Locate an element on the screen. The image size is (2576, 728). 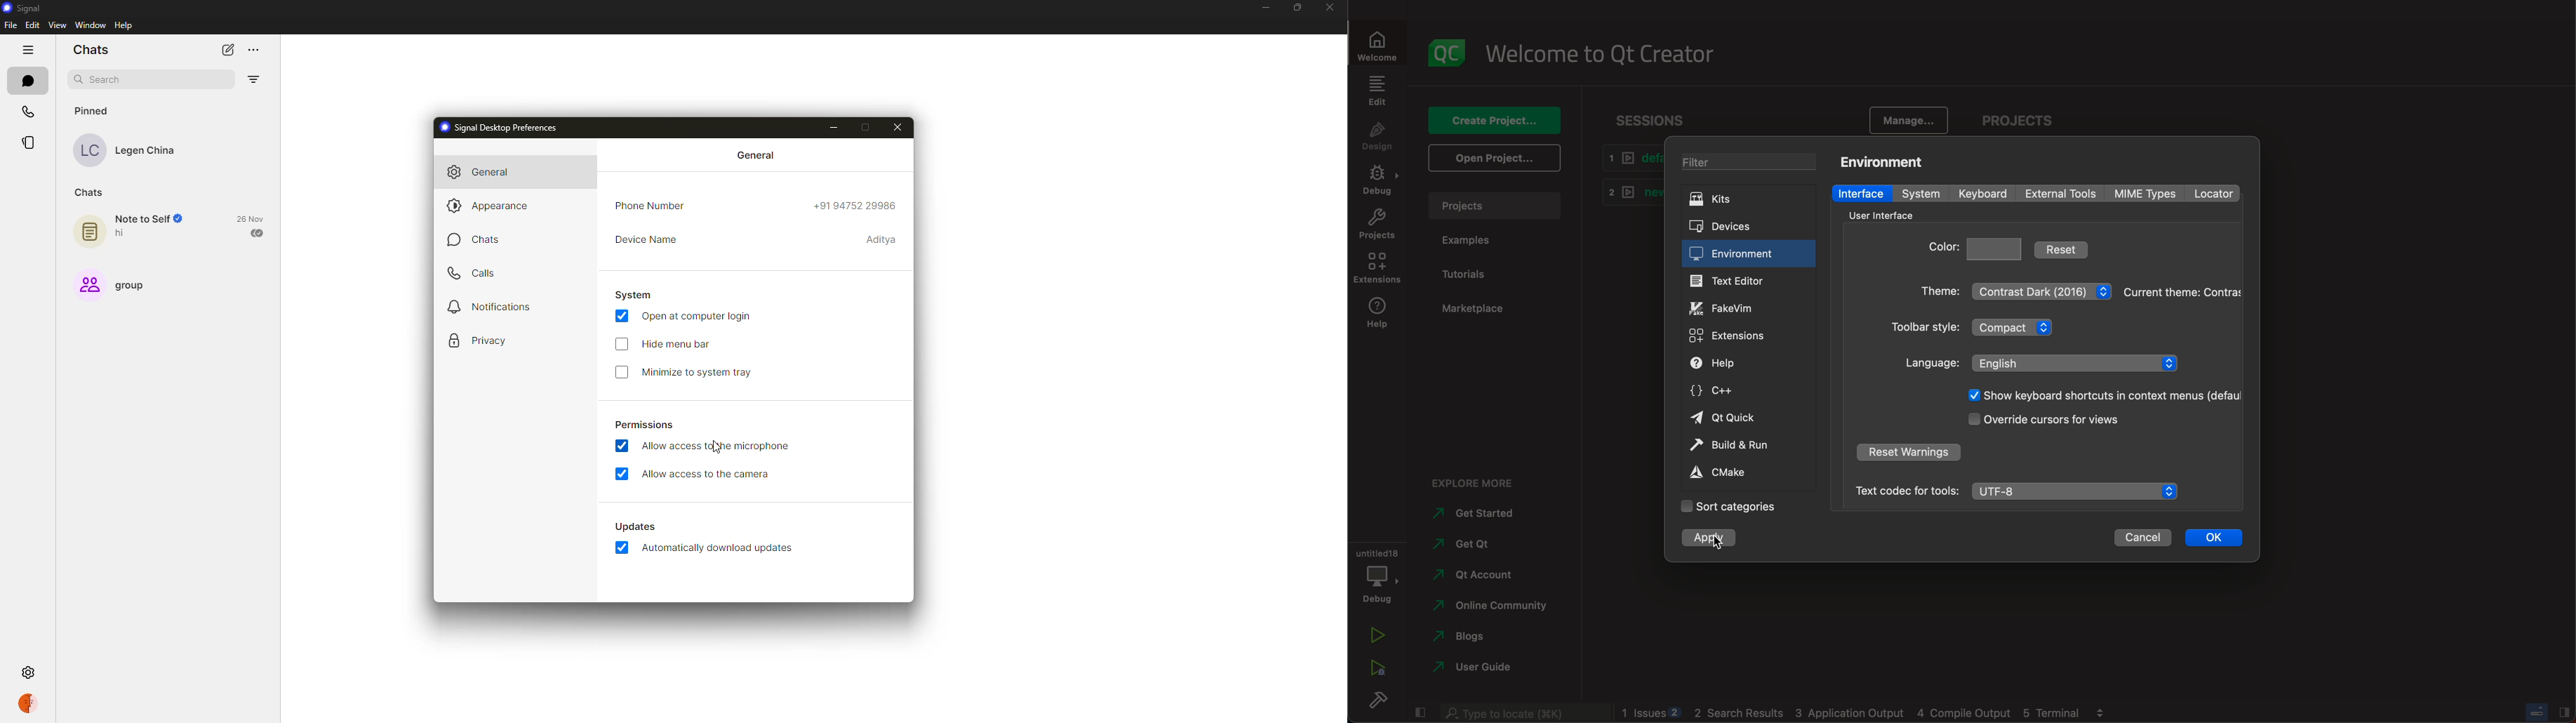
marketplace is located at coordinates (1477, 309).